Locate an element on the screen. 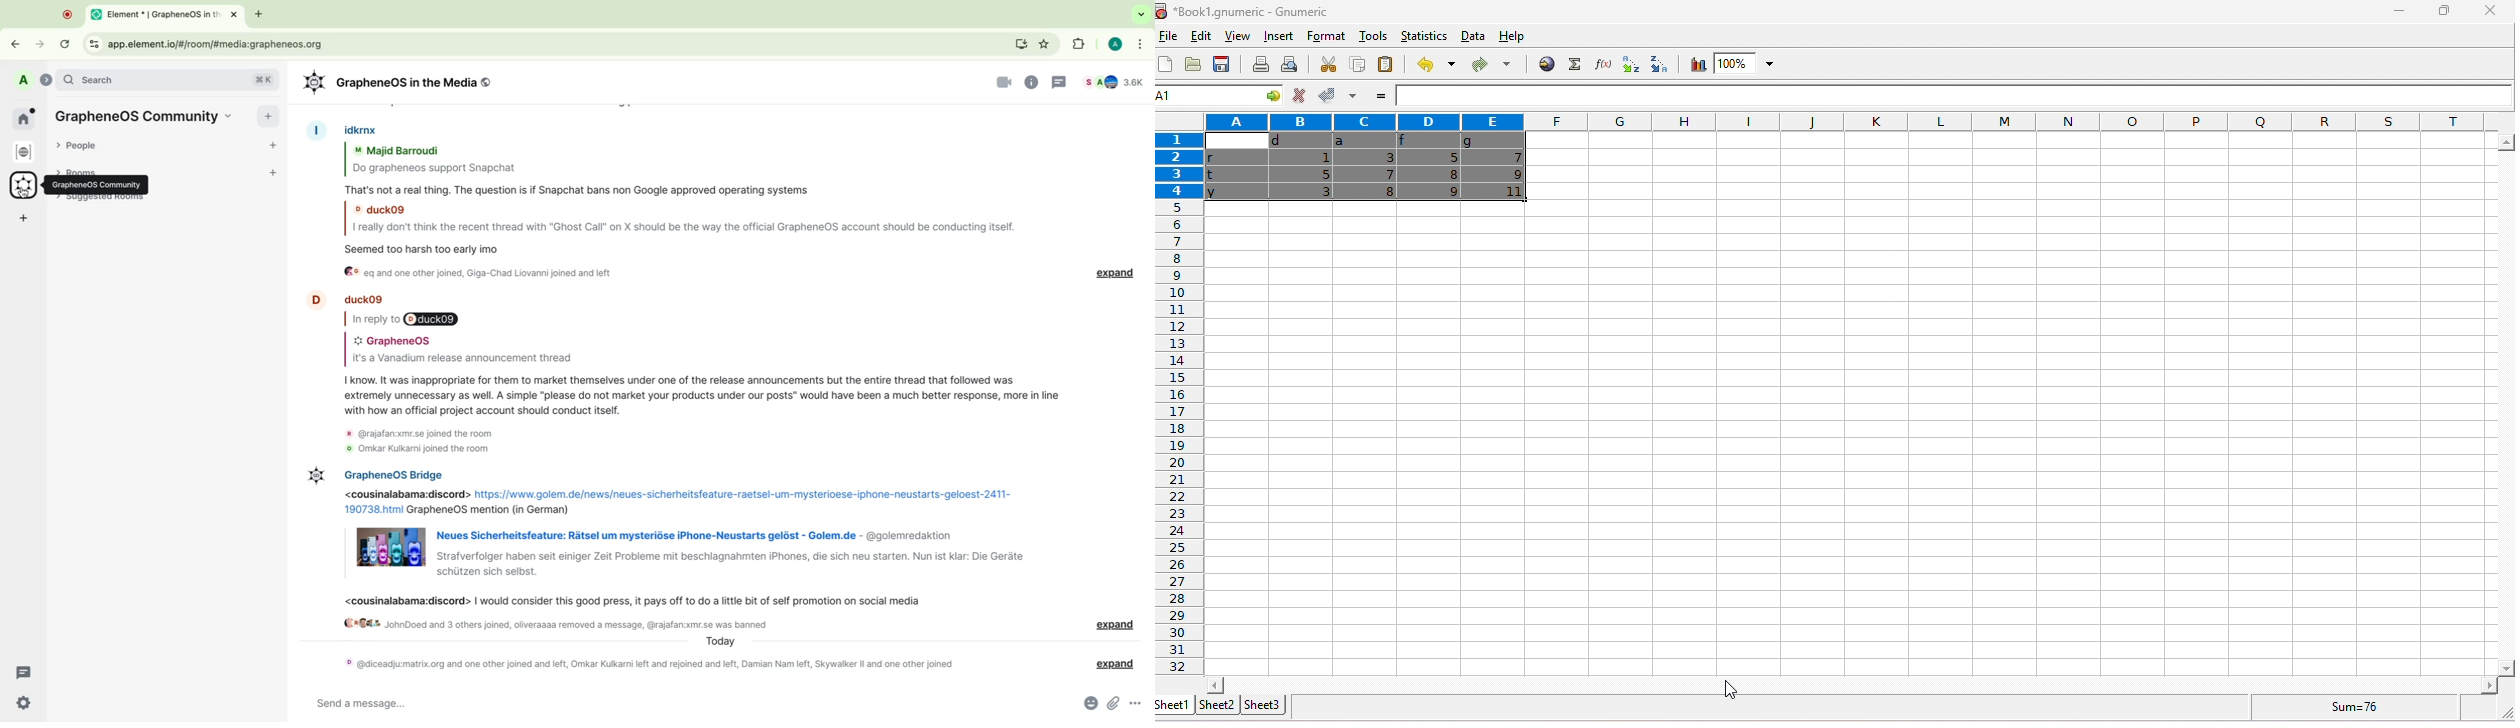  new is located at coordinates (1167, 65).